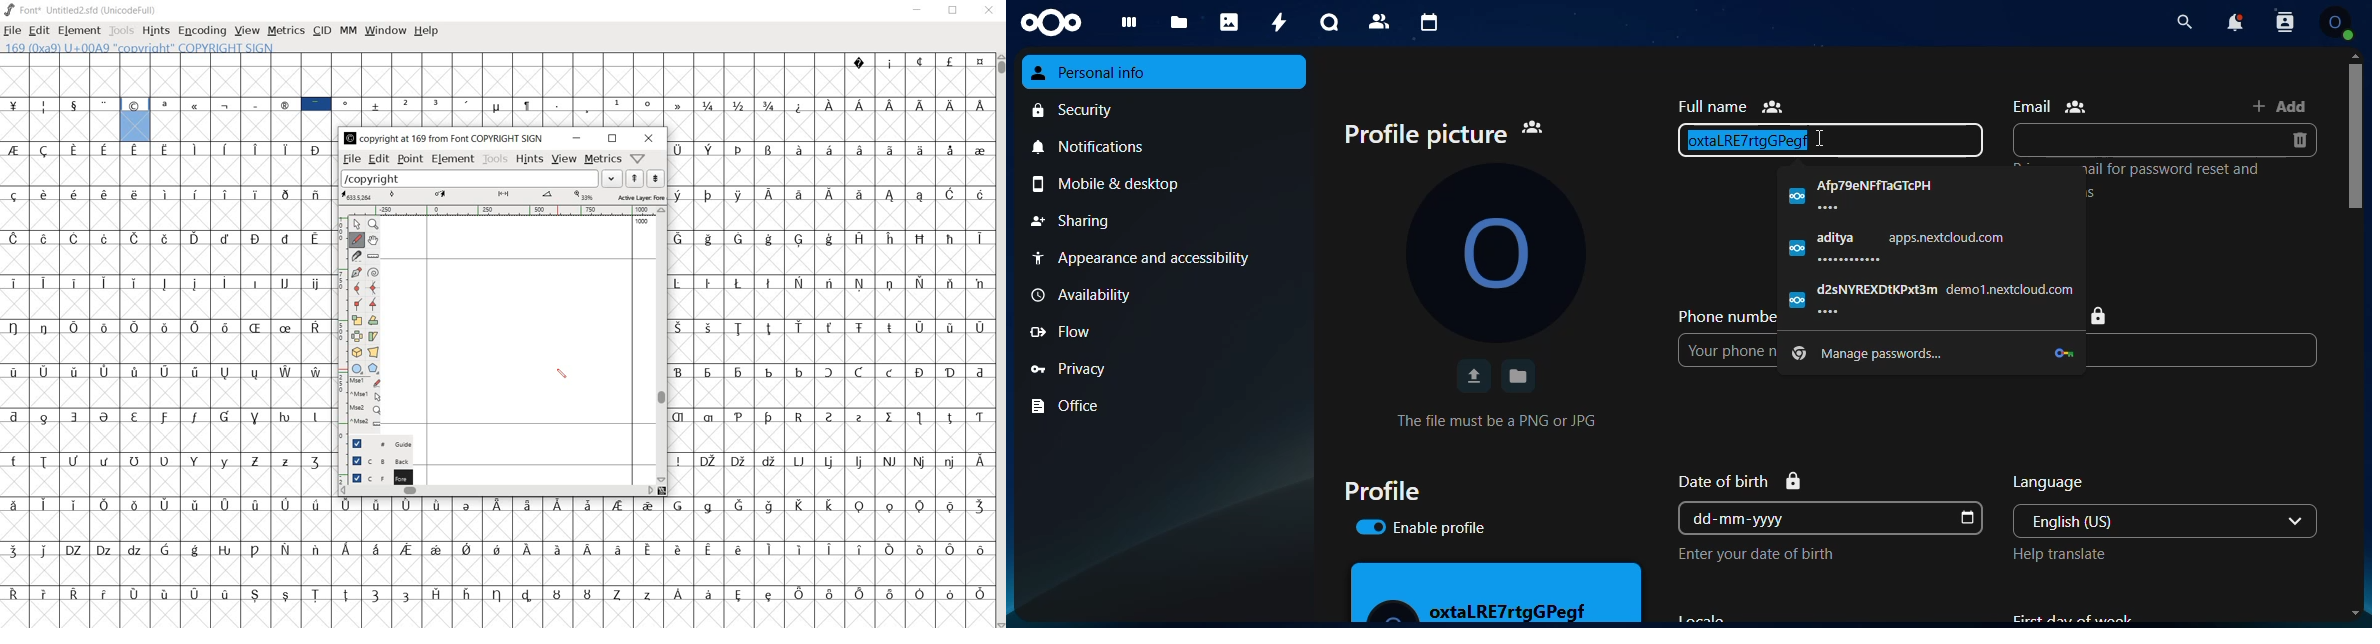  Describe the element at coordinates (1166, 145) in the screenshot. I see `notifications` at that location.